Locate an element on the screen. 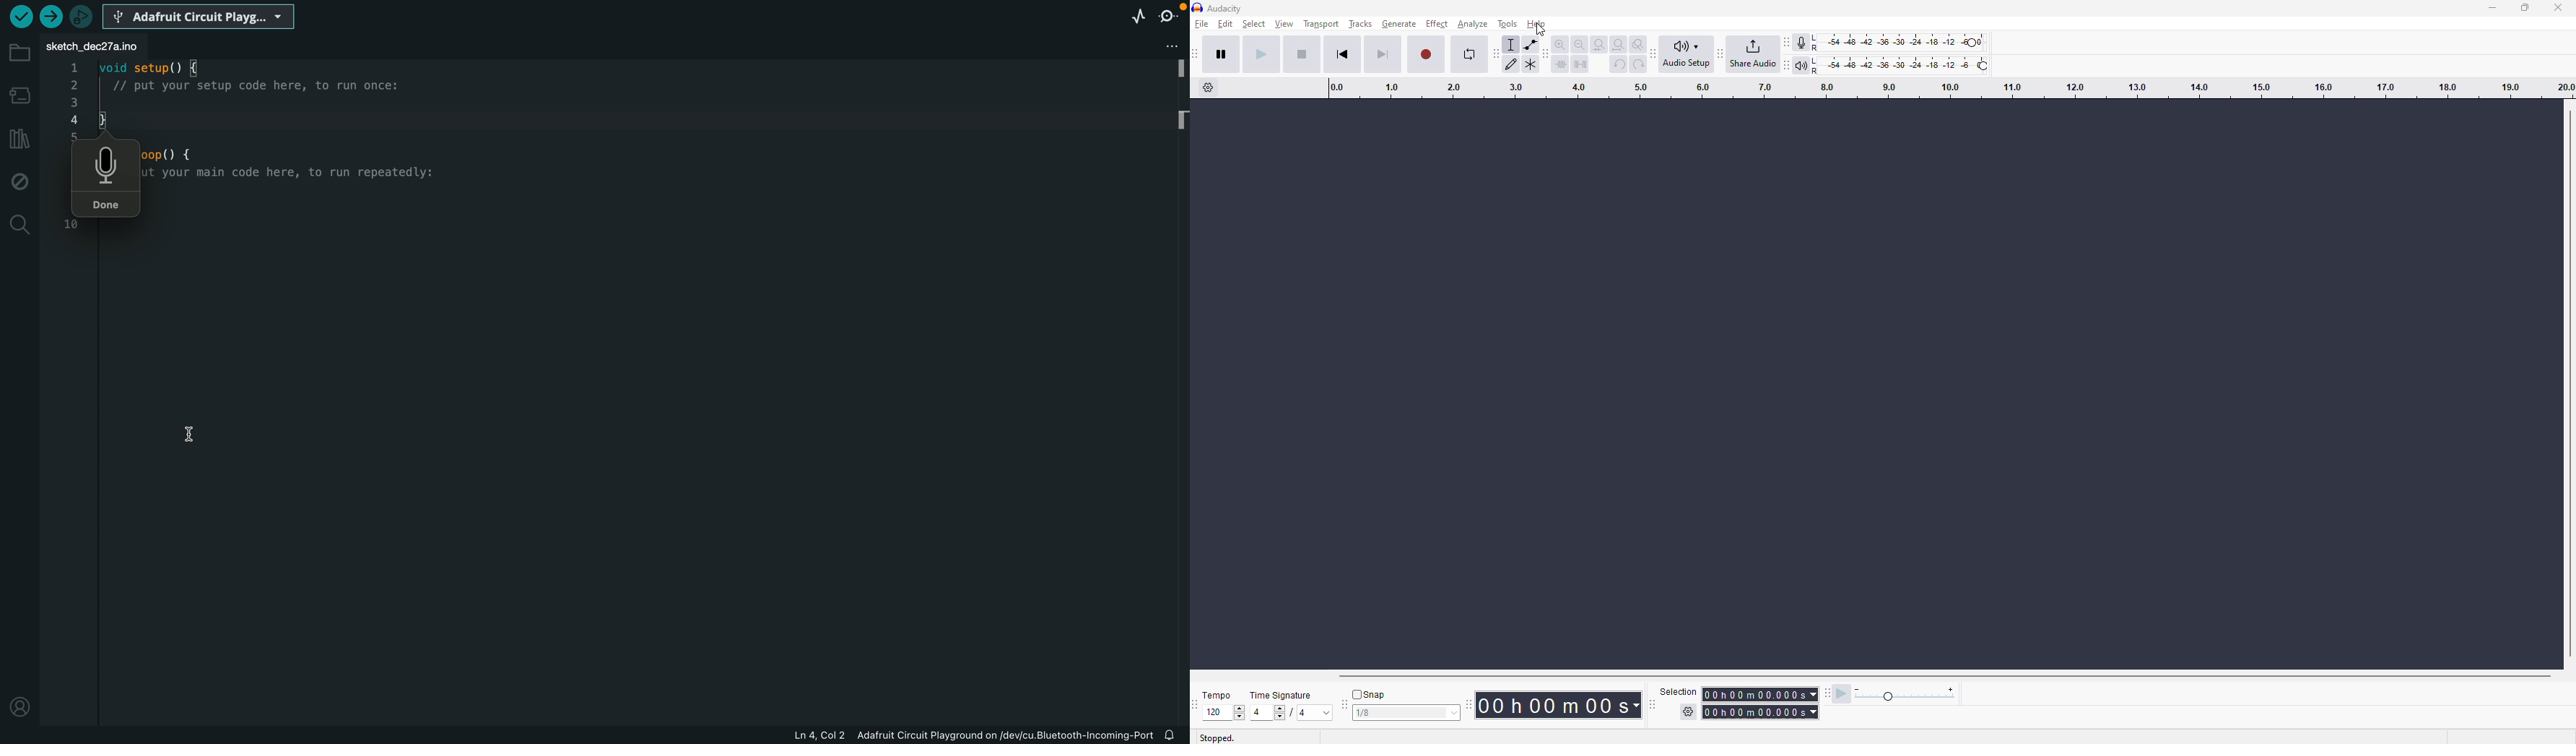 The image size is (2576, 756). Done is located at coordinates (109, 206).